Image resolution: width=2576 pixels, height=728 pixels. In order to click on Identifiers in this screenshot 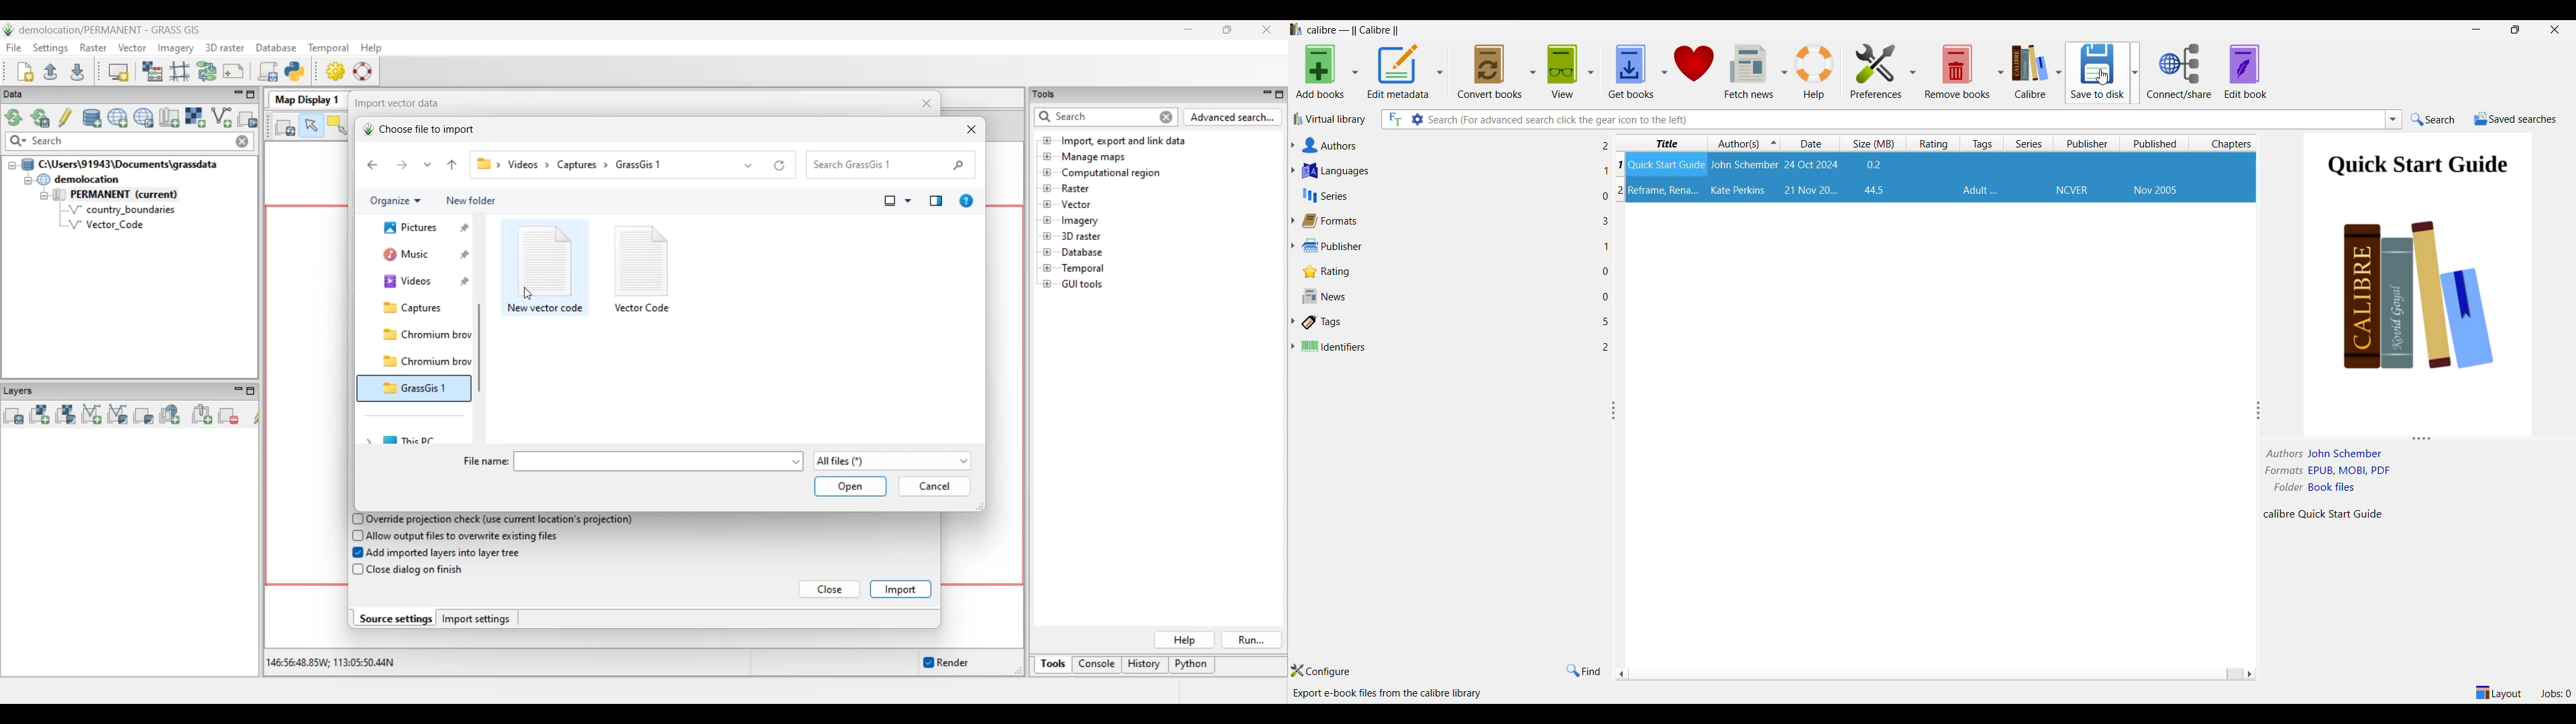, I will do `click(1442, 344)`.